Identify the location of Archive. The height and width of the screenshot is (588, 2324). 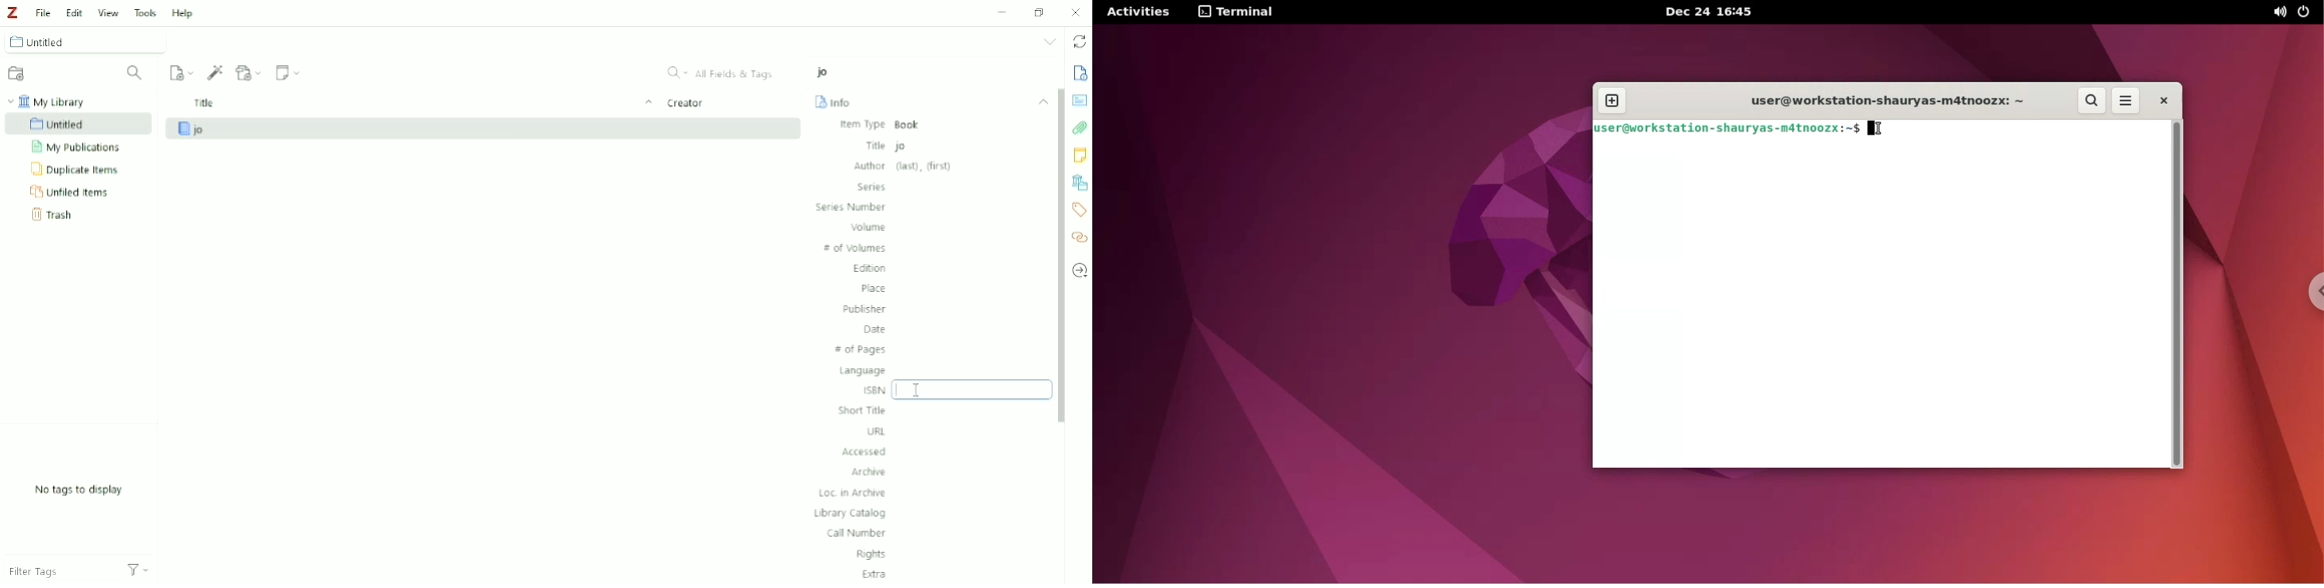
(871, 472).